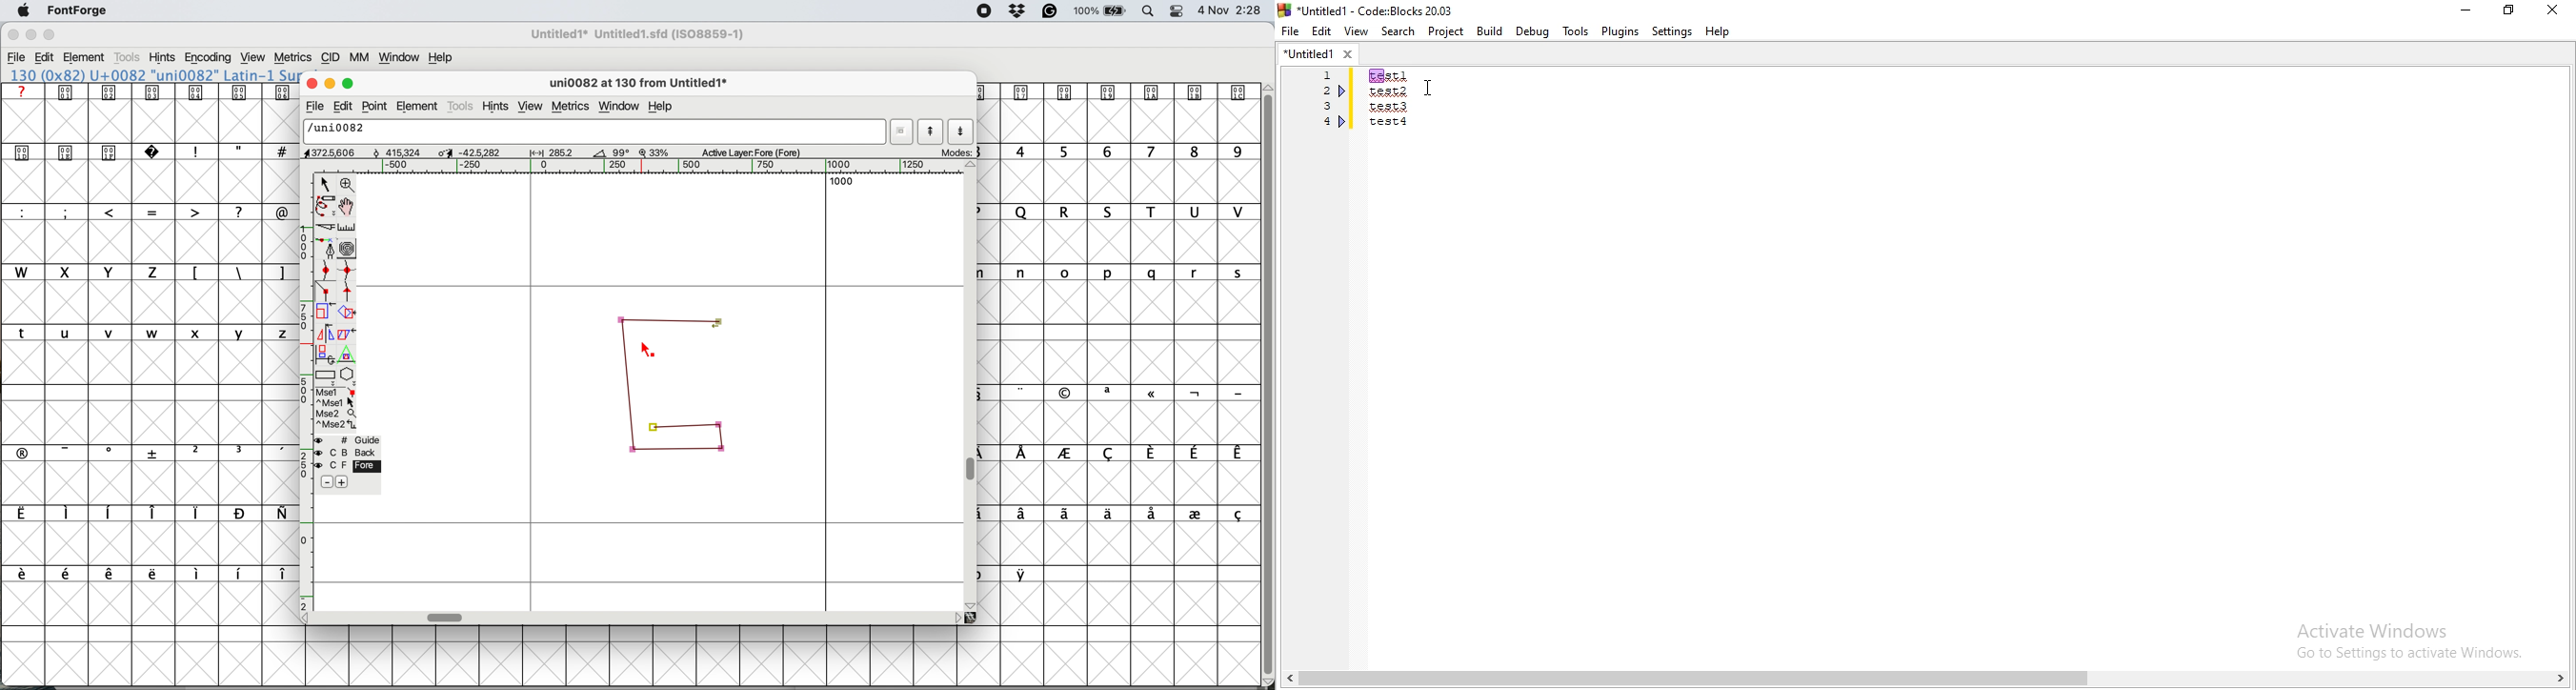 Image resolution: width=2576 pixels, height=700 pixels. Describe the element at coordinates (634, 34) in the screenshot. I see `File name` at that location.